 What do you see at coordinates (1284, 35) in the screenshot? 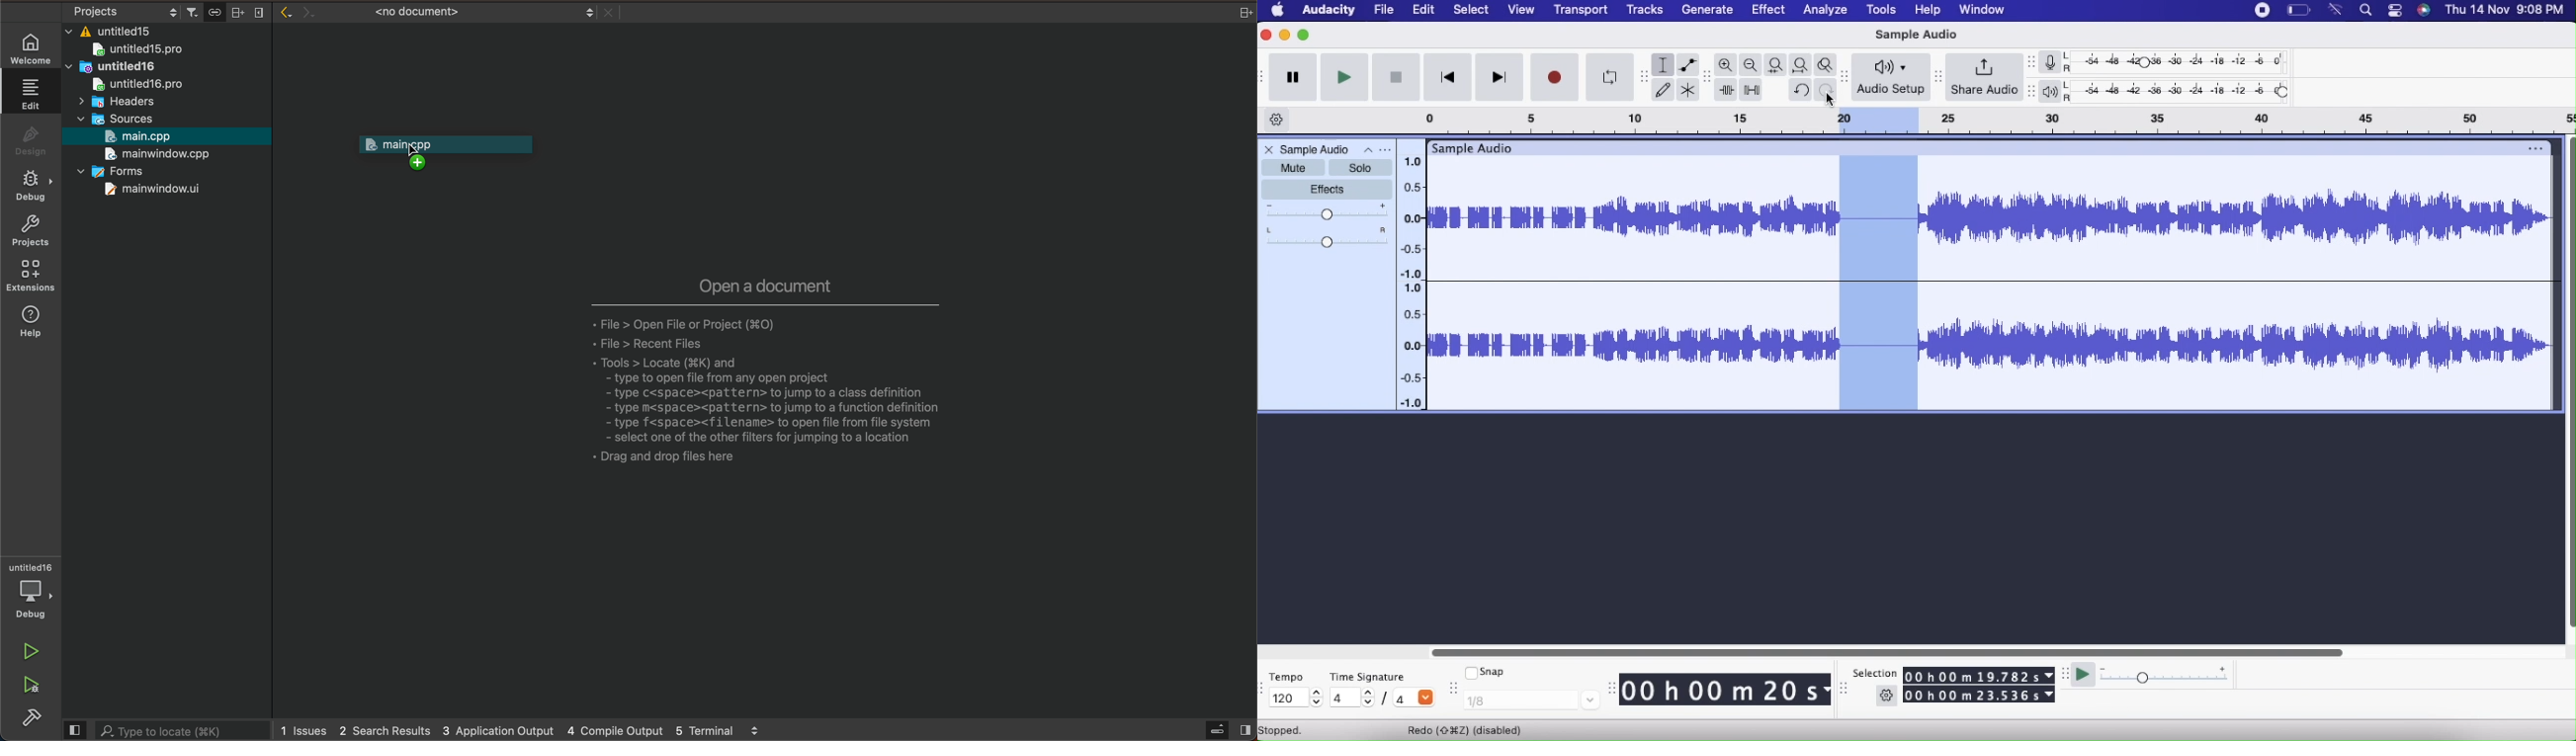
I see `Minimize` at bounding box center [1284, 35].